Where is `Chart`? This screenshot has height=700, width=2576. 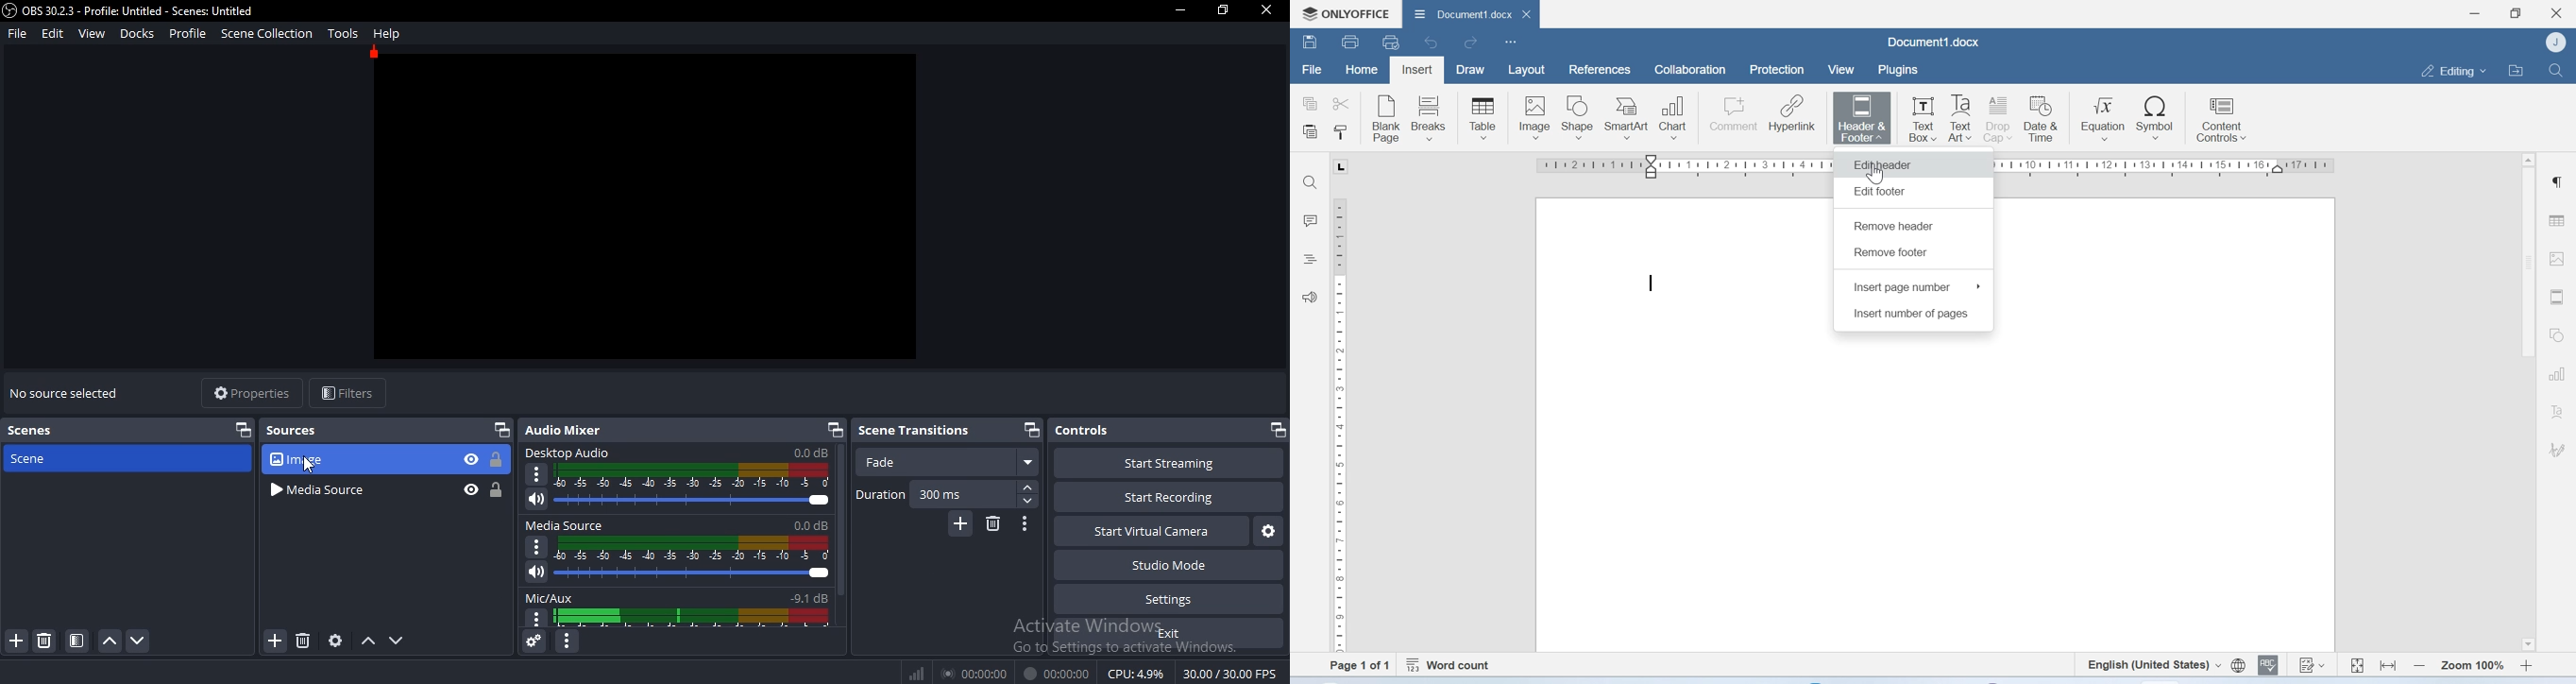
Chart is located at coordinates (1678, 115).